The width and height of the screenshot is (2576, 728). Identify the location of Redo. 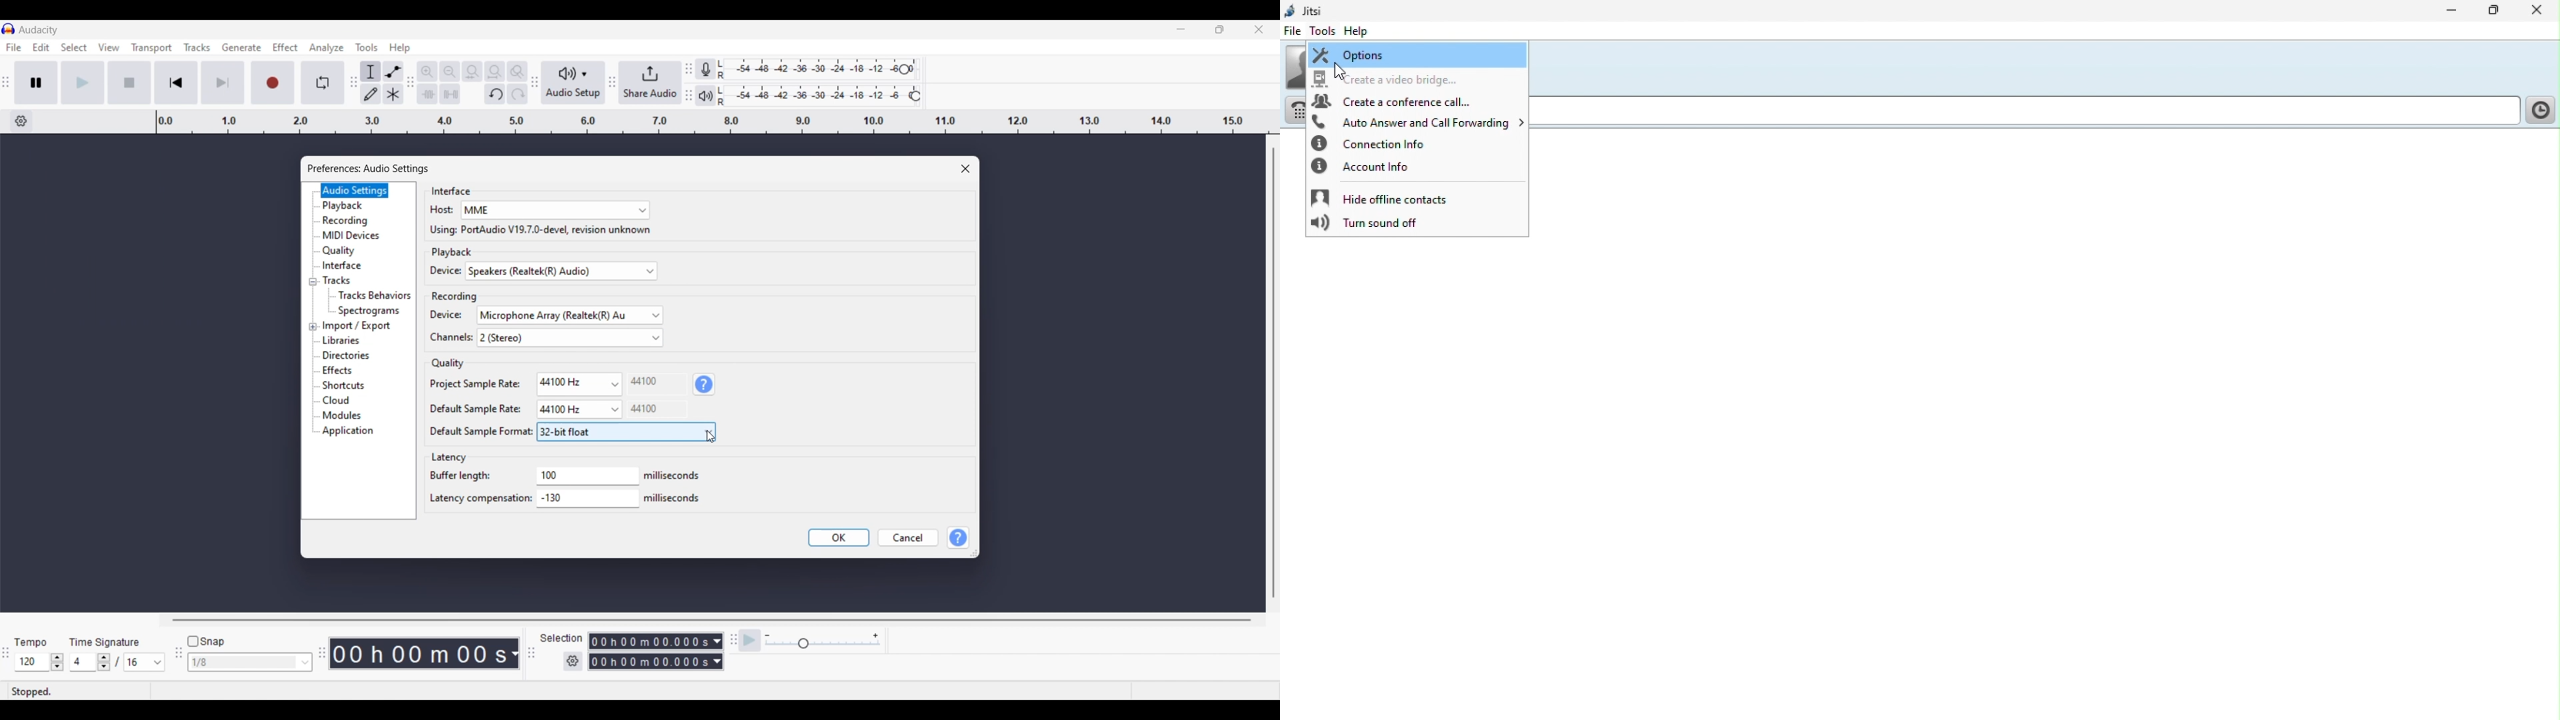
(517, 93).